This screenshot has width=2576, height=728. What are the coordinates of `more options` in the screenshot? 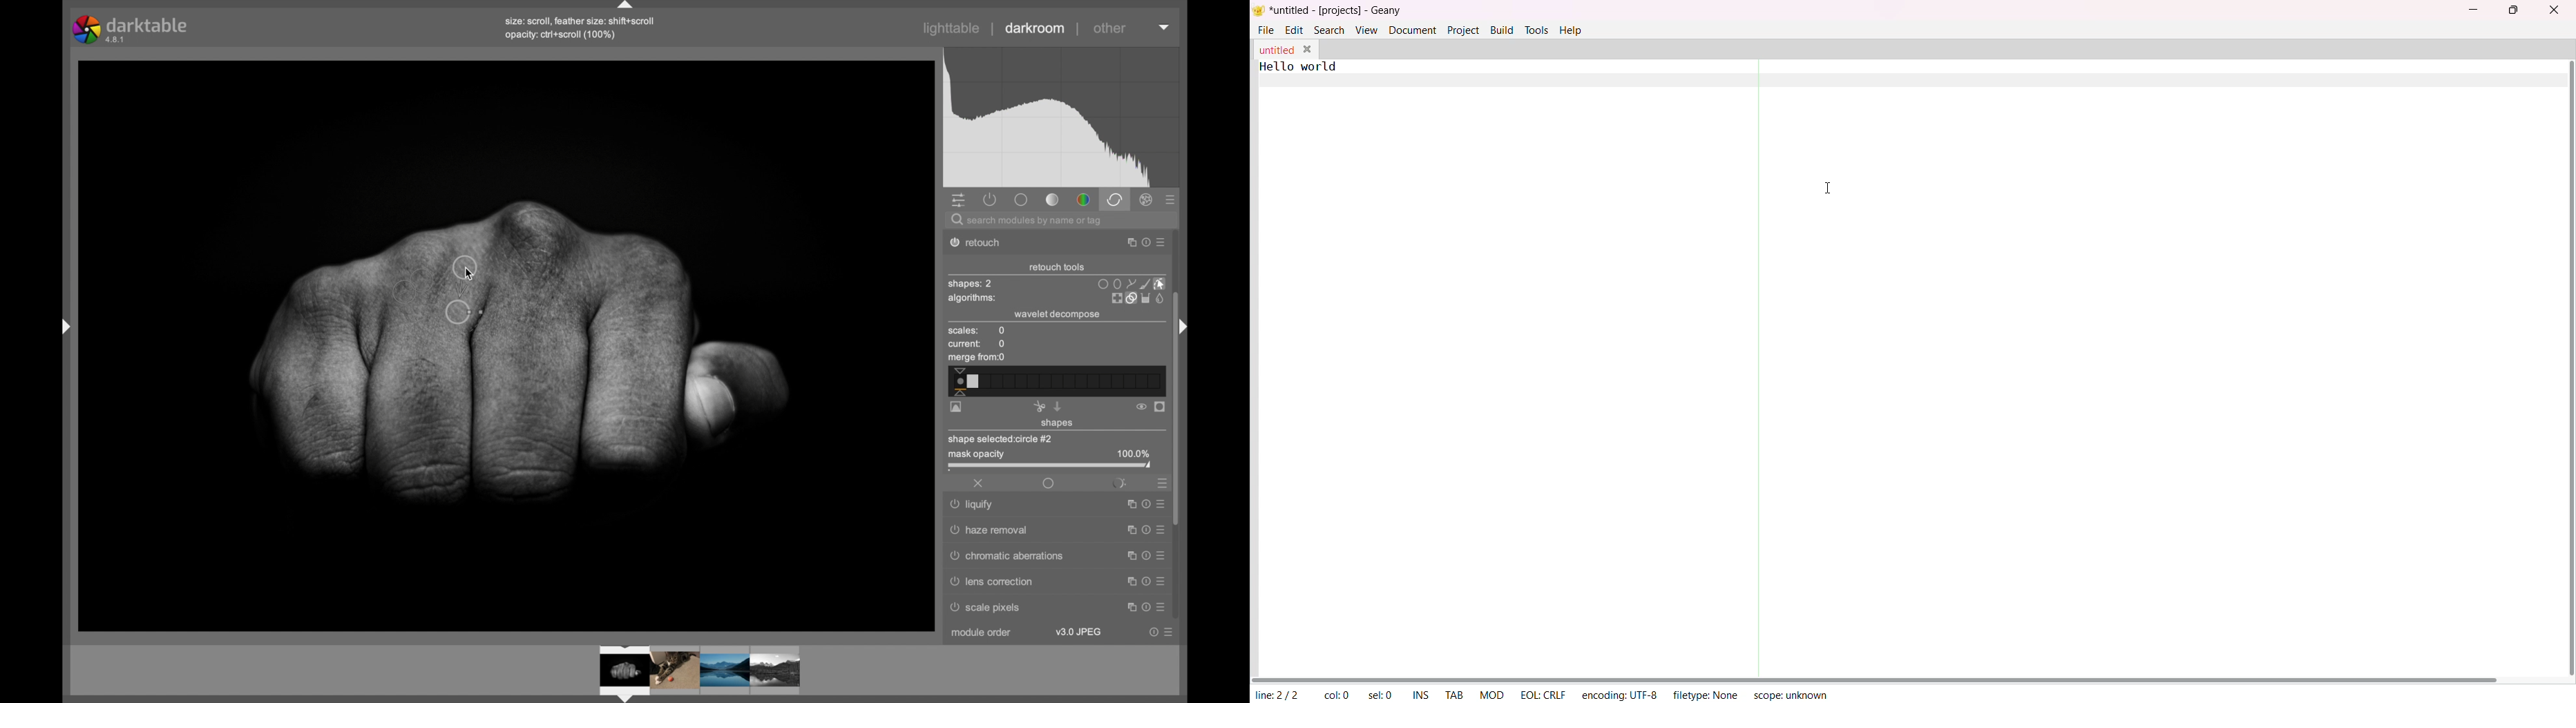 It's located at (1162, 243).